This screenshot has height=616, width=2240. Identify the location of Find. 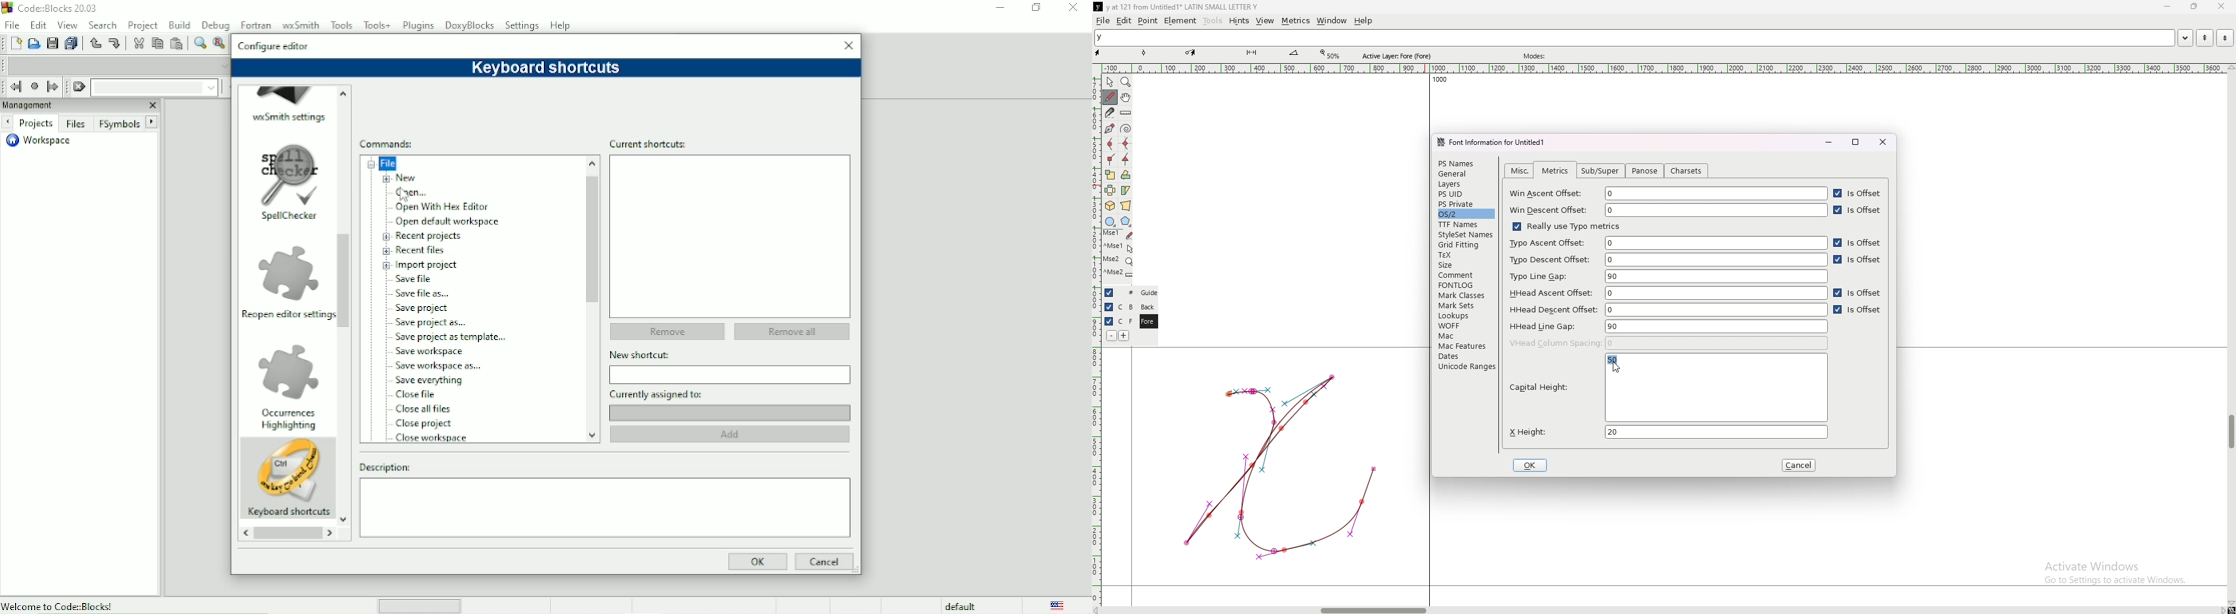
(199, 43).